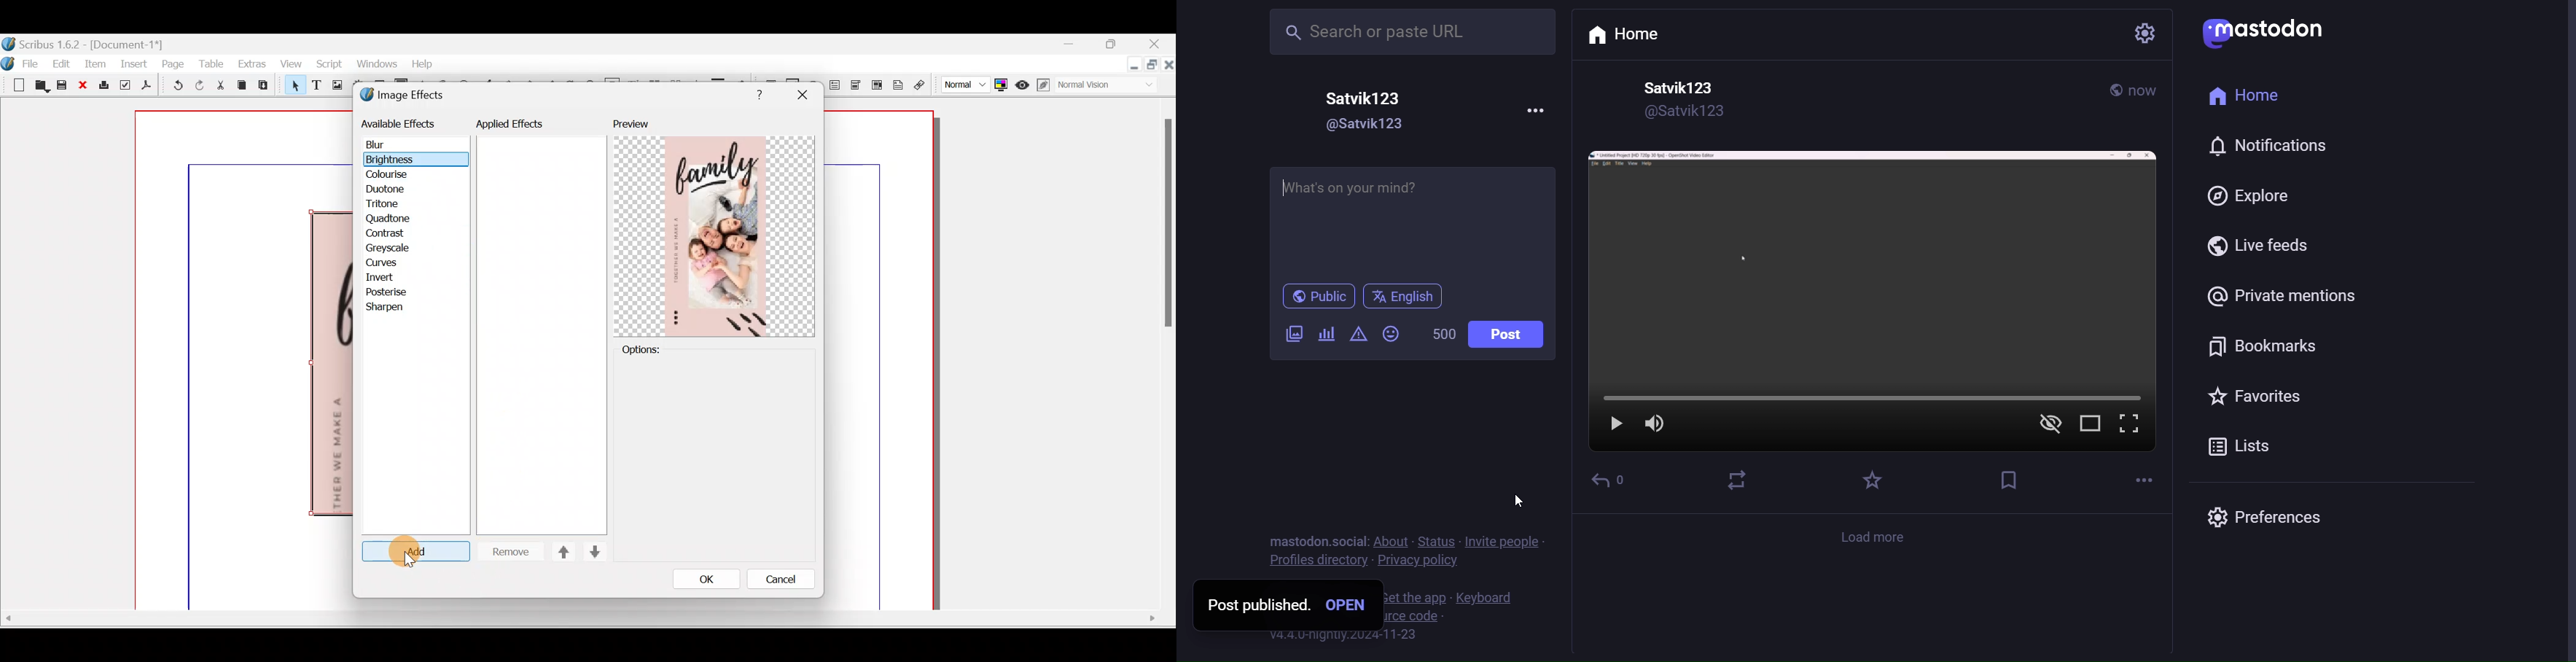 Image resolution: width=2576 pixels, height=672 pixels. What do you see at coordinates (1392, 333) in the screenshot?
I see `emoji` at bounding box center [1392, 333].